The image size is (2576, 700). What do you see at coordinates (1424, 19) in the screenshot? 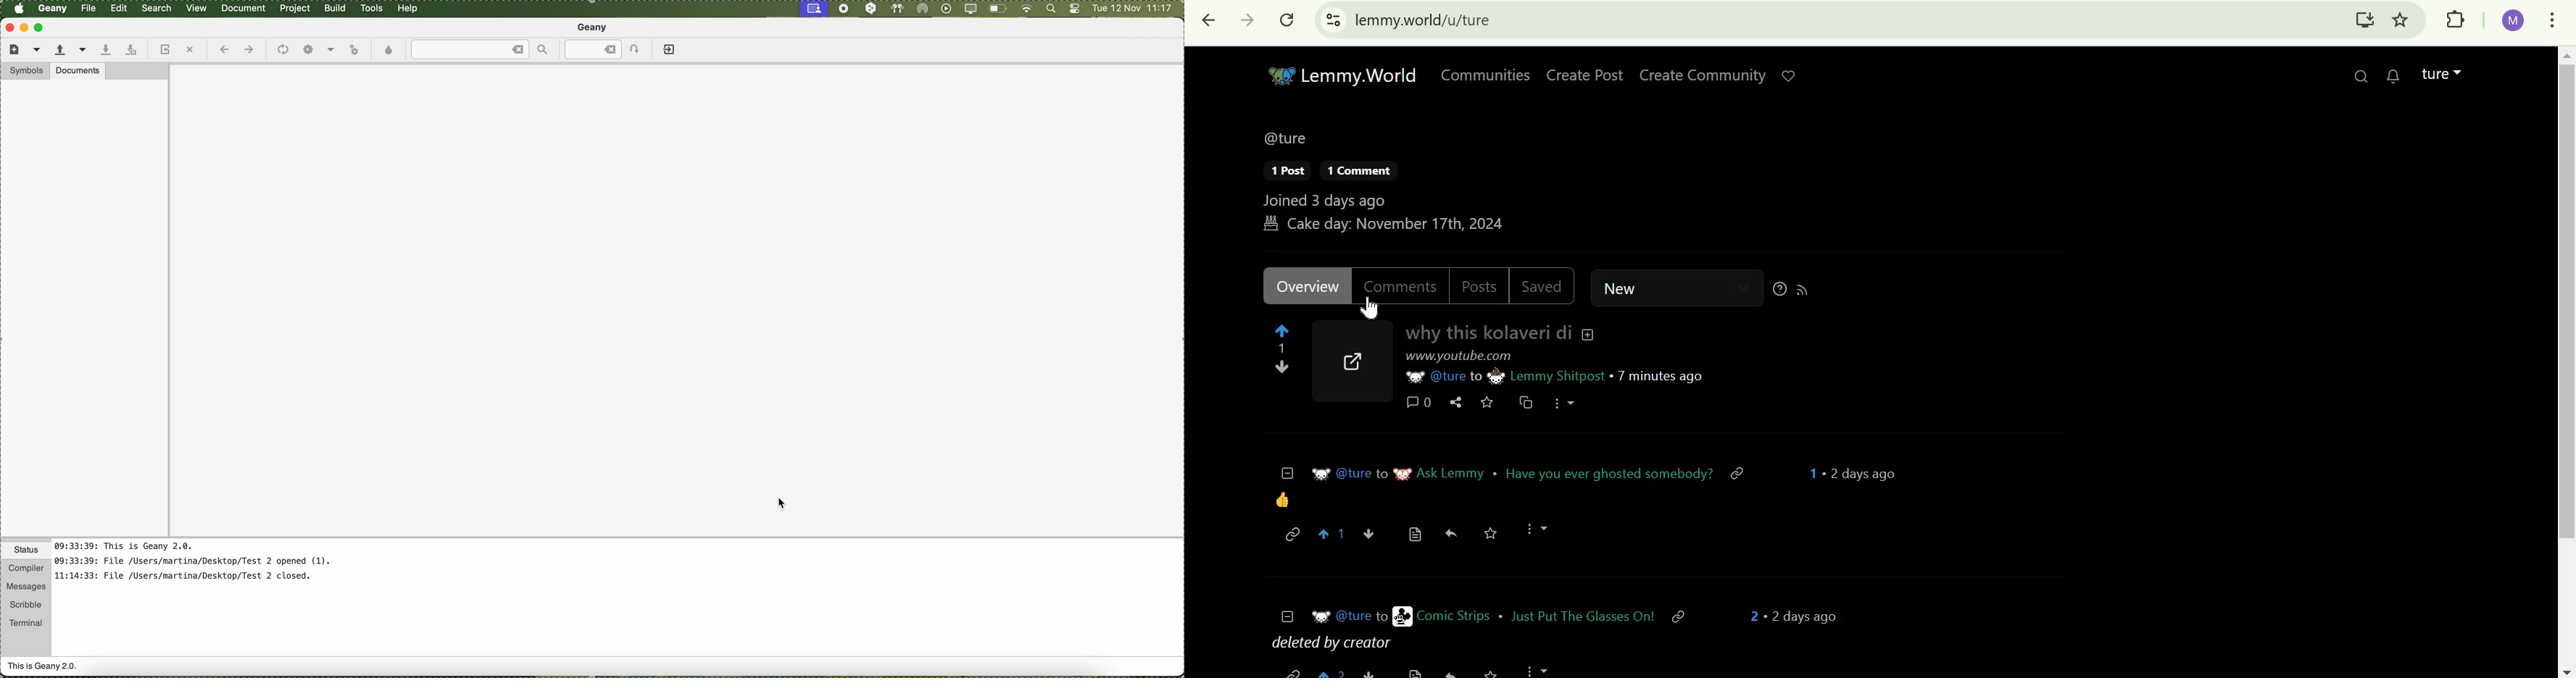
I see `lemmy.world` at bounding box center [1424, 19].